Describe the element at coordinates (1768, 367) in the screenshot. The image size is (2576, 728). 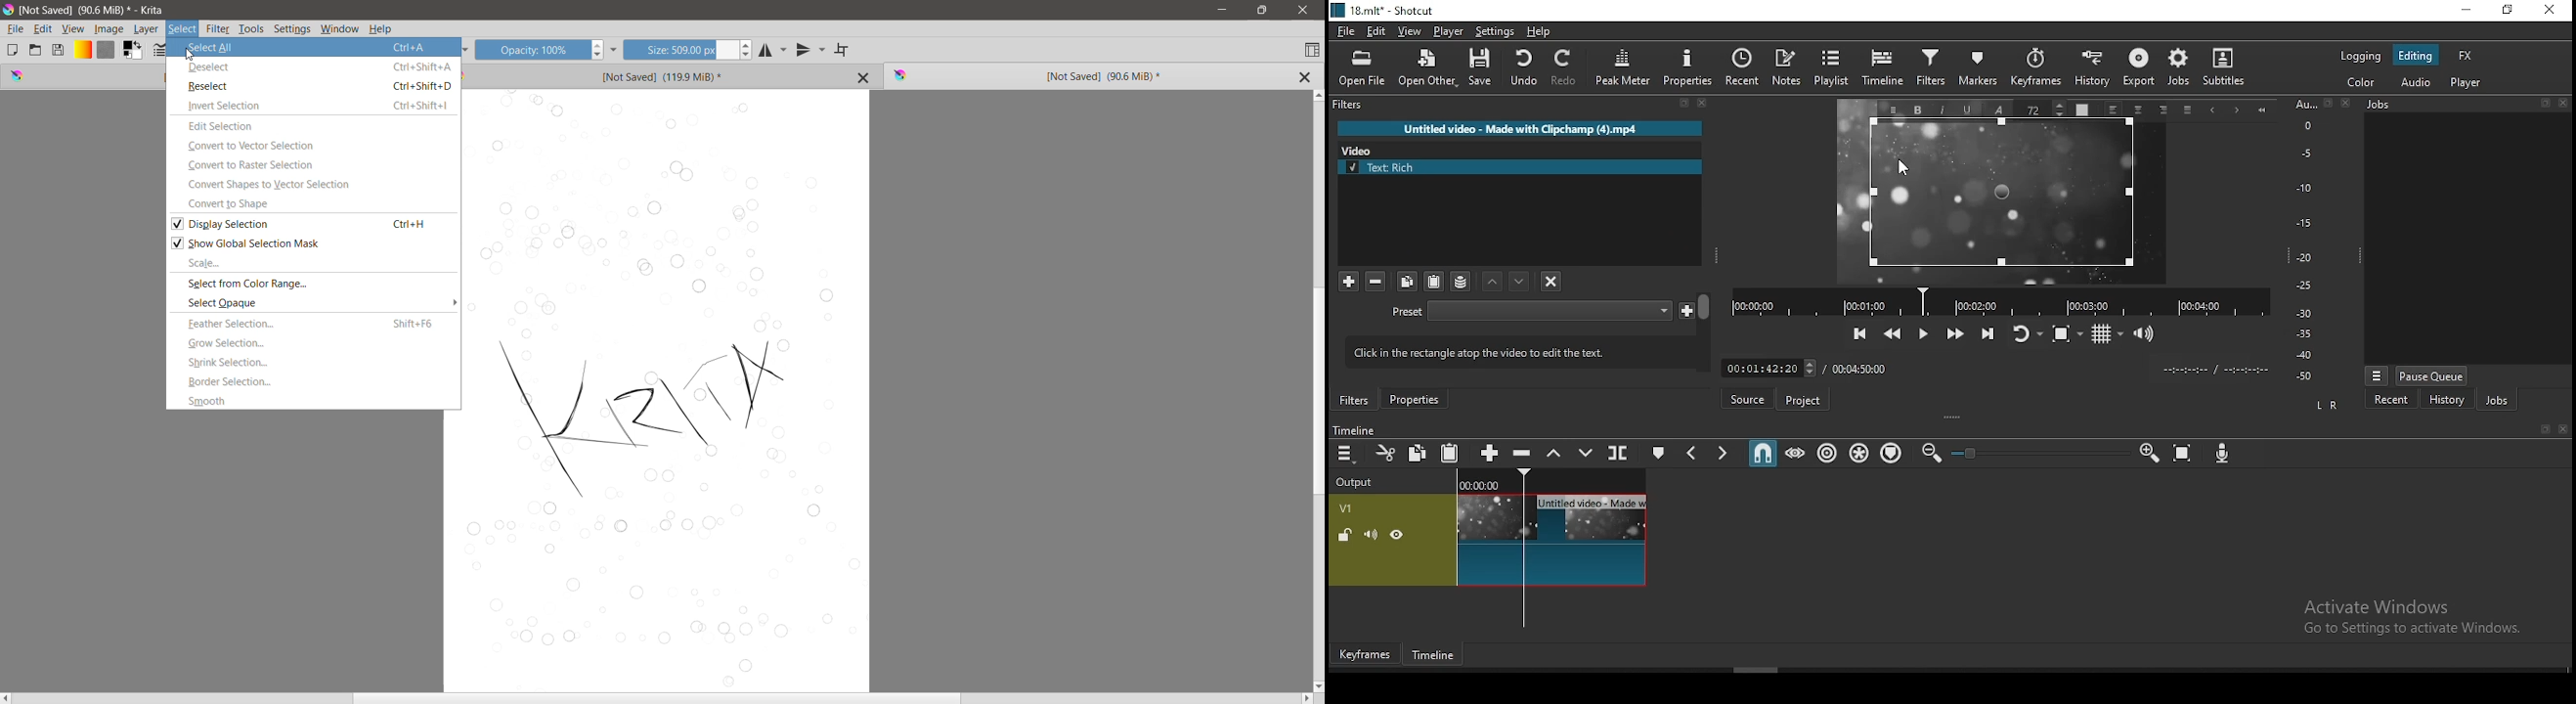
I see `Frame Time` at that location.